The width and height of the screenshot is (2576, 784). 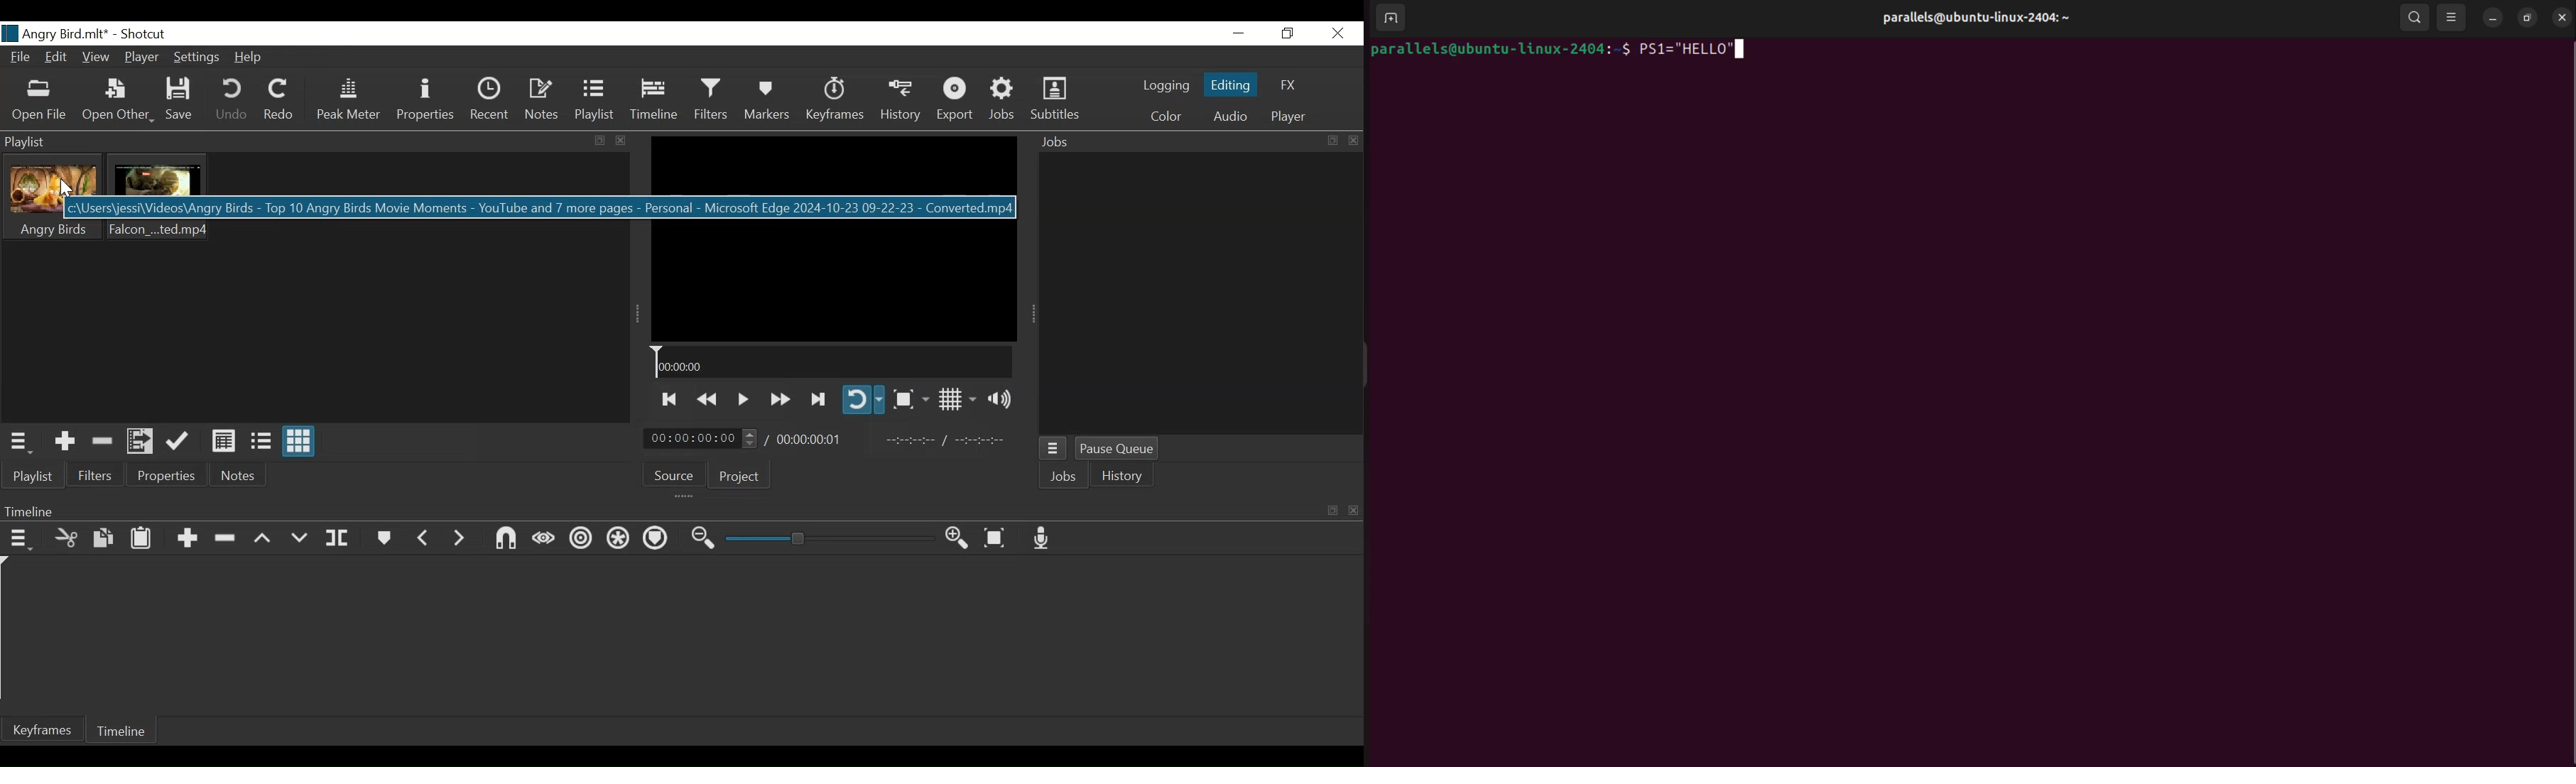 What do you see at coordinates (670, 398) in the screenshot?
I see `Skip to the previous point` at bounding box center [670, 398].